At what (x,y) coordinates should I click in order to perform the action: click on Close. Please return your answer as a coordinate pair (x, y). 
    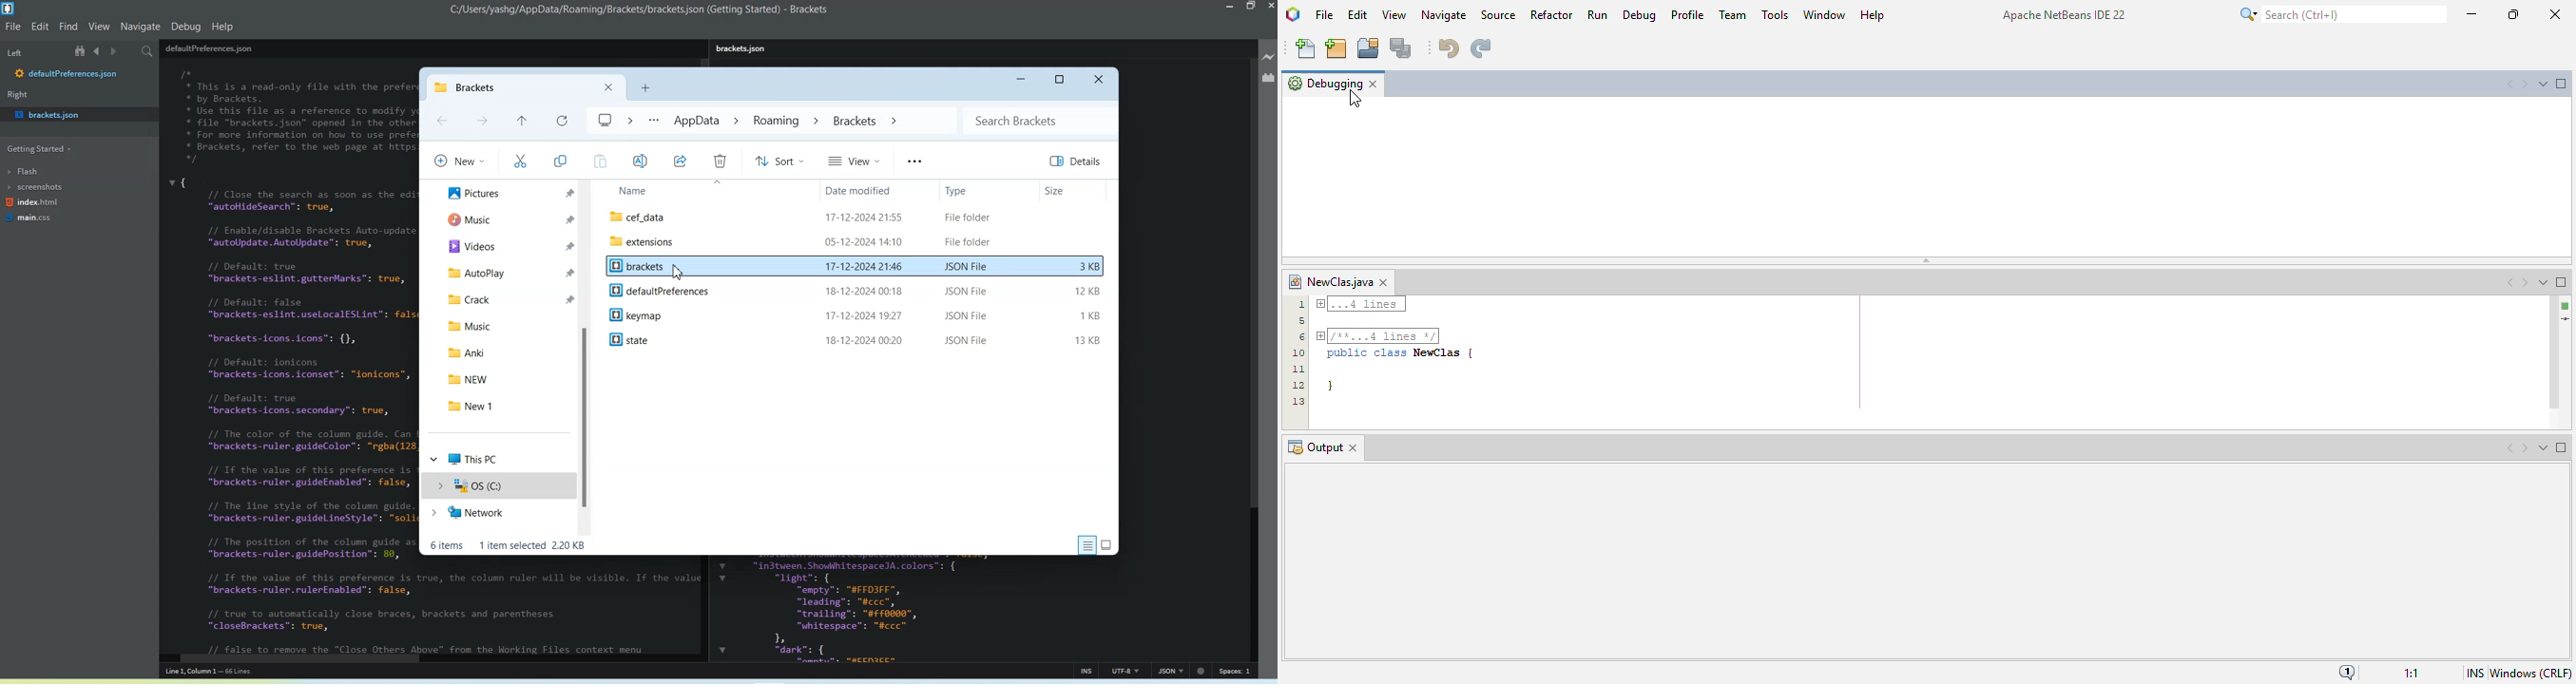
    Looking at the image, I should click on (1100, 81).